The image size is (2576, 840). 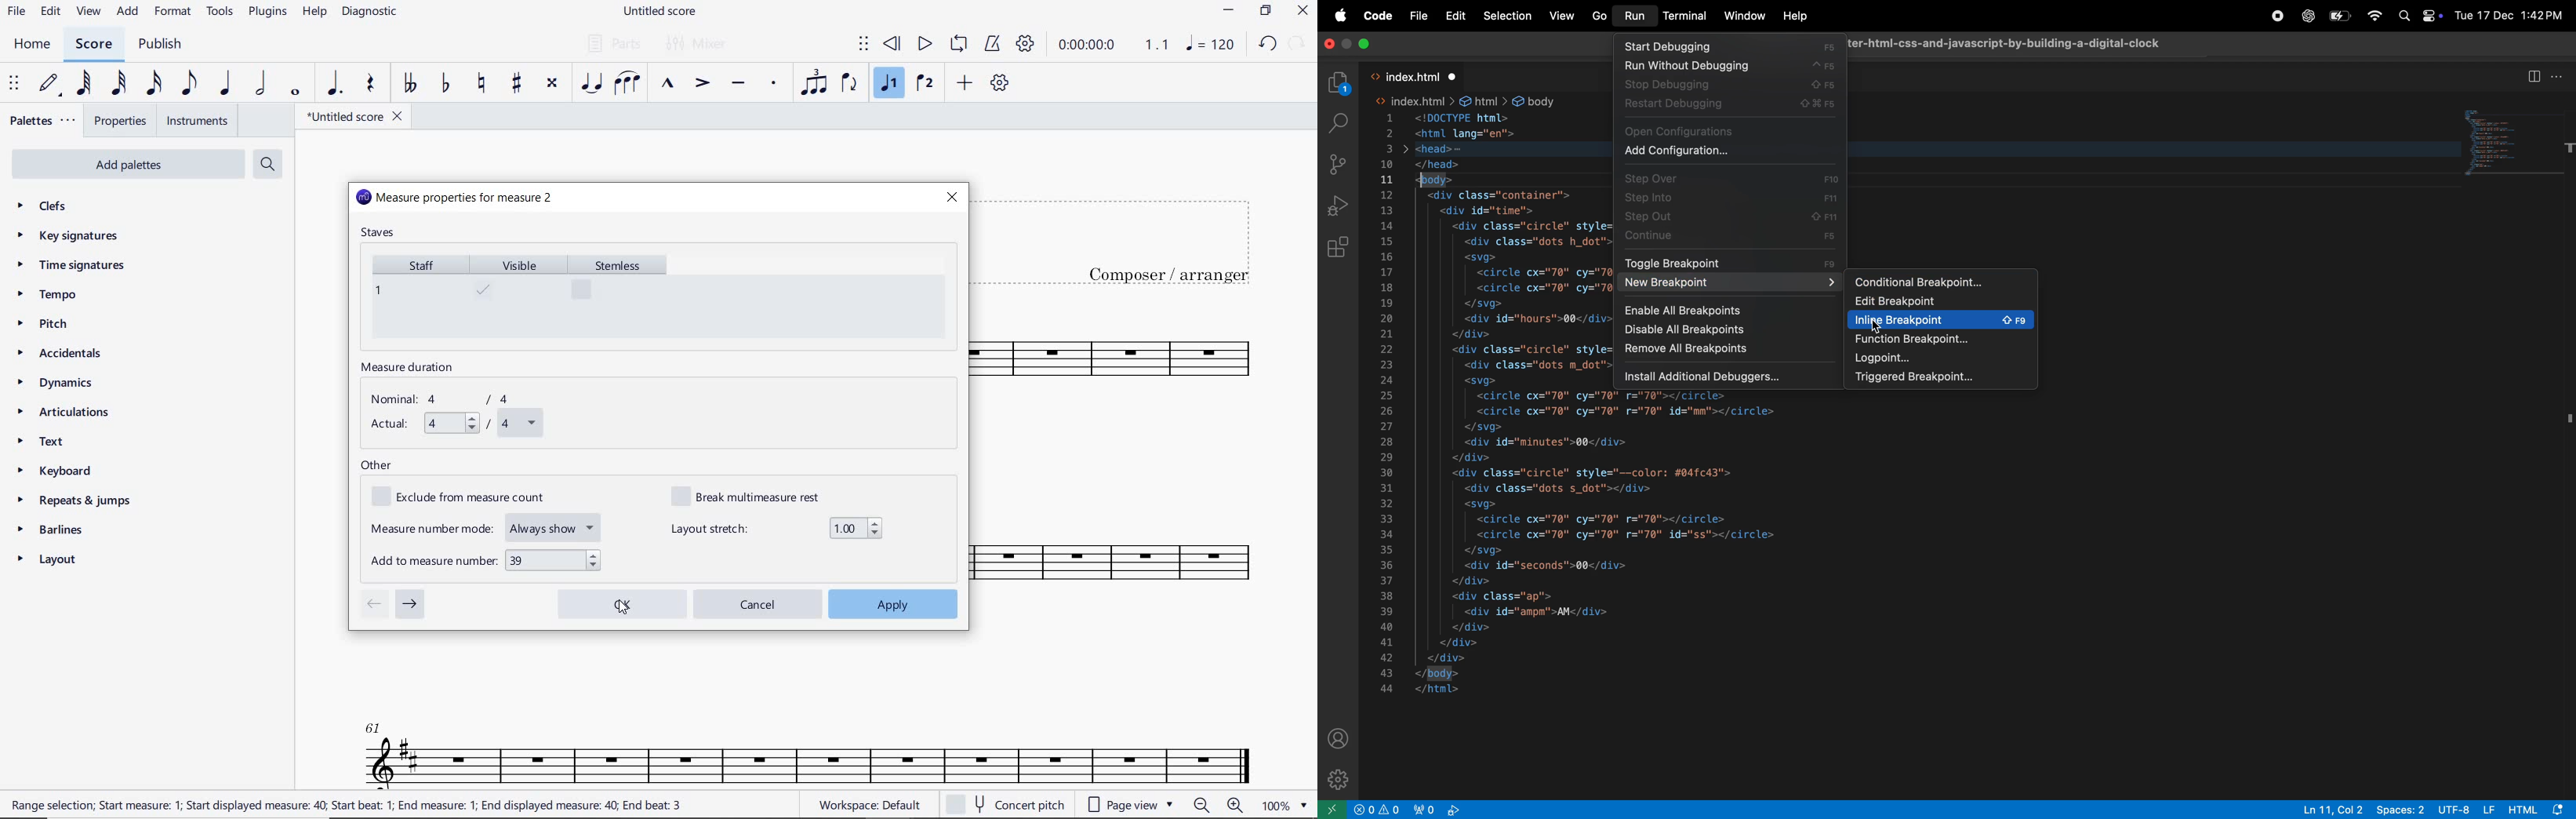 What do you see at coordinates (1940, 320) in the screenshot?
I see `inline breakpoint` at bounding box center [1940, 320].